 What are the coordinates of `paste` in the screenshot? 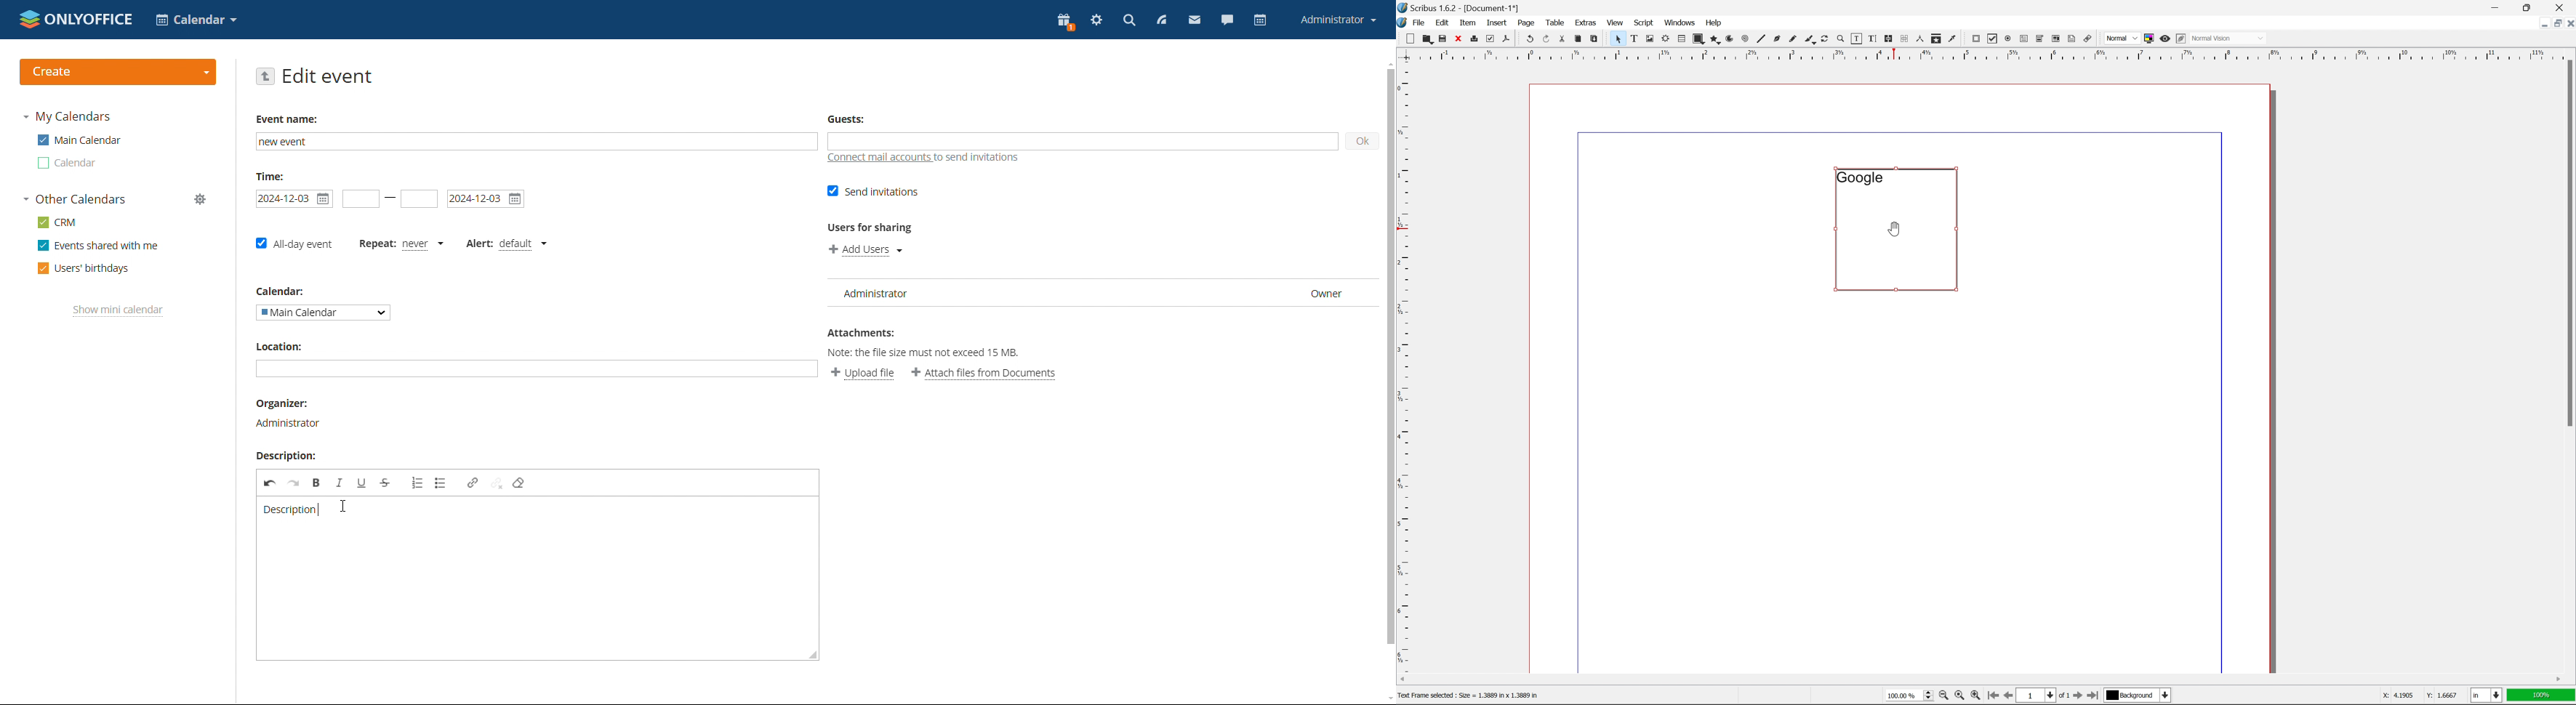 It's located at (1595, 39).